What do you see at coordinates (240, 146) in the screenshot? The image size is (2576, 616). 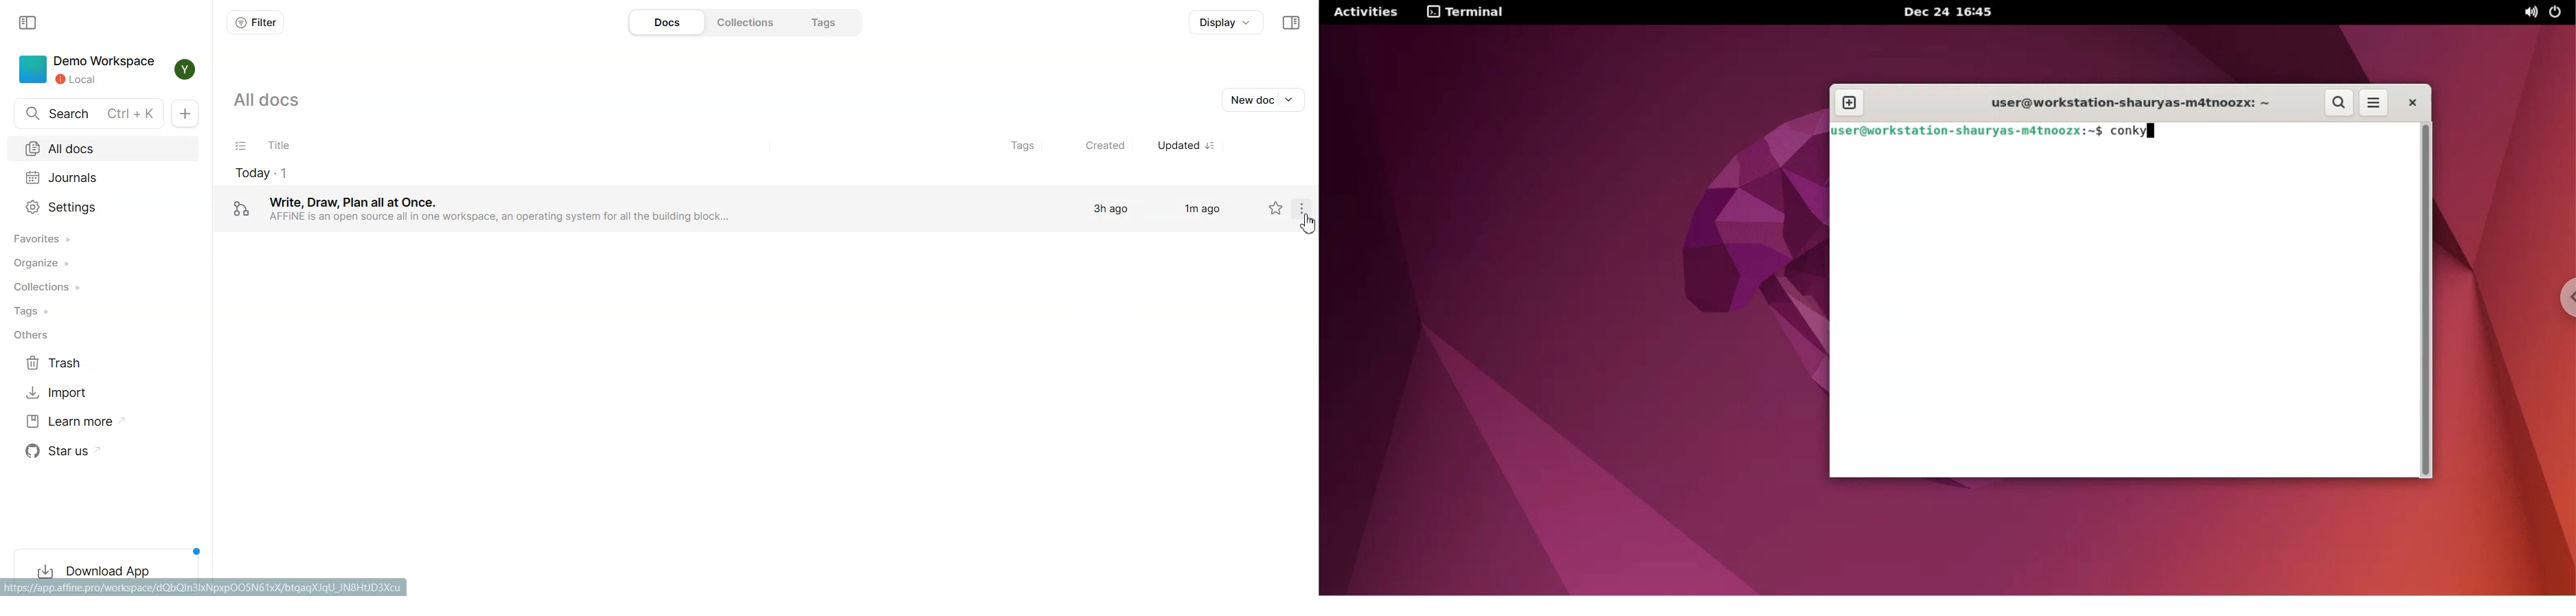 I see `Checklist` at bounding box center [240, 146].